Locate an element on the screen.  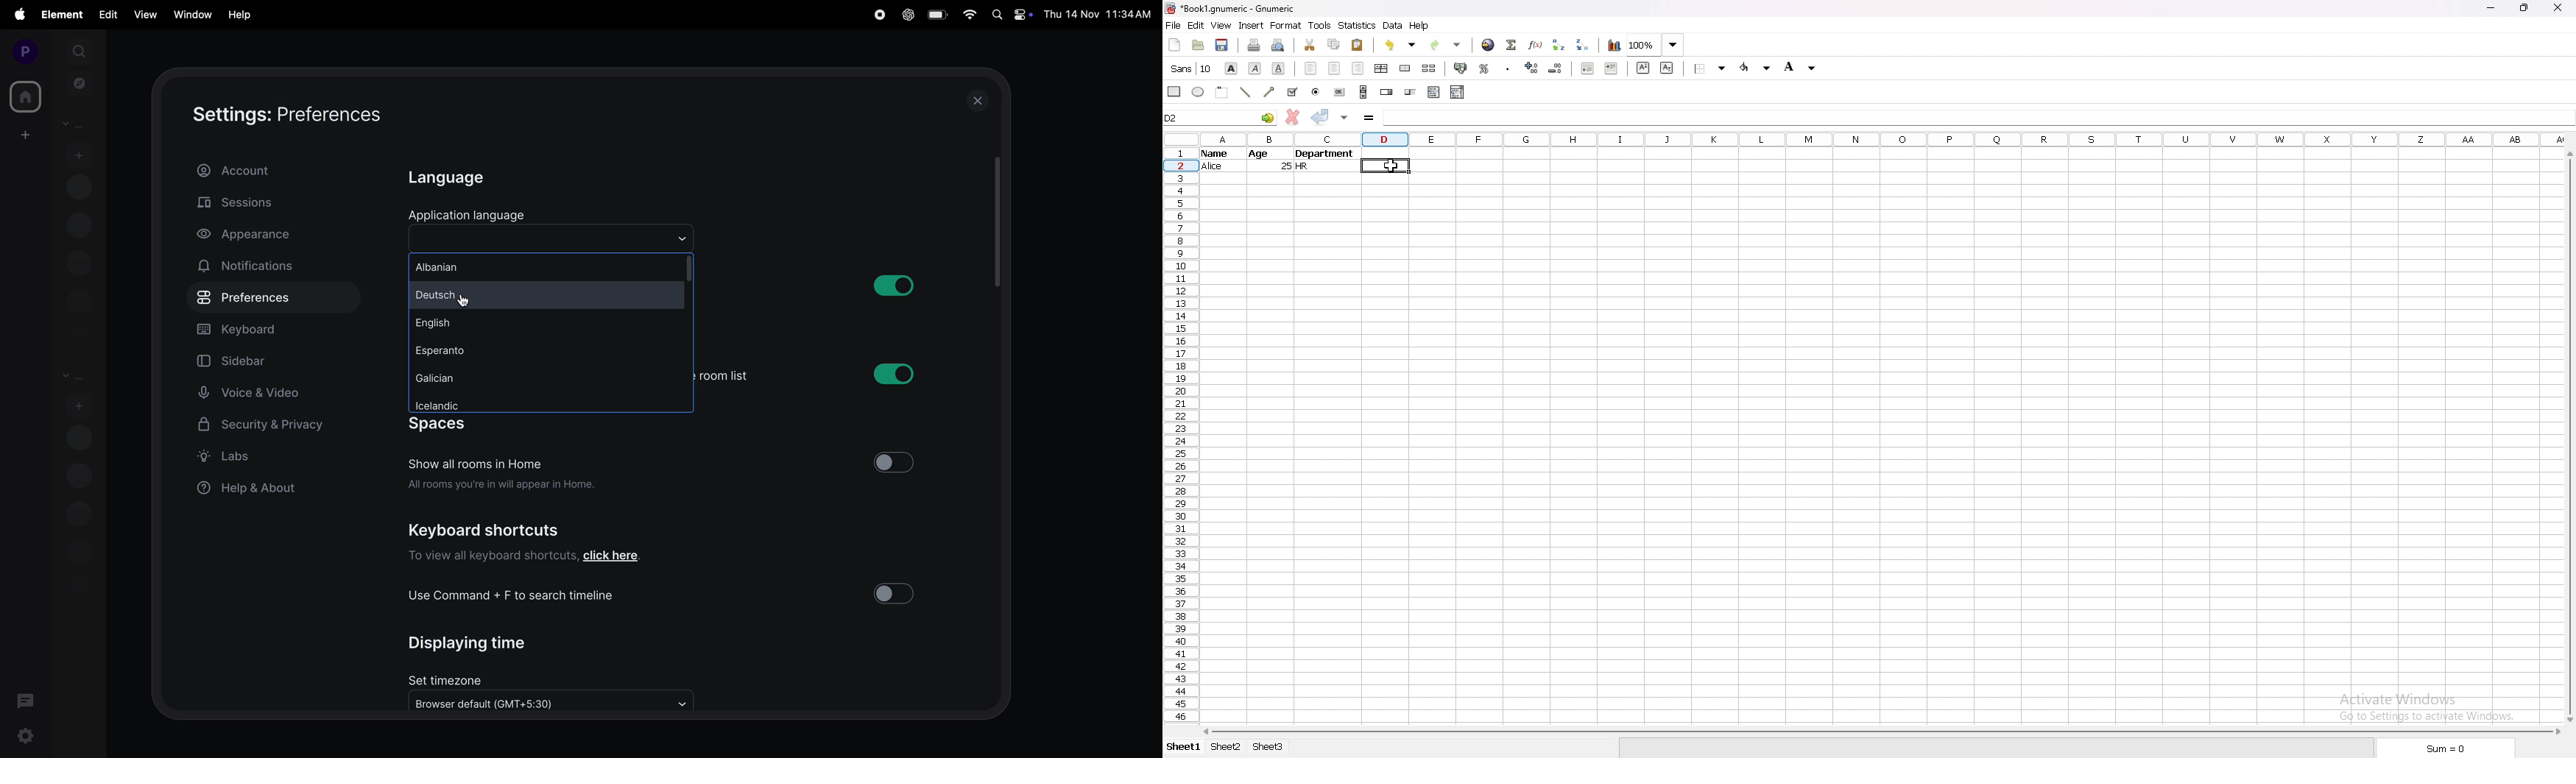
Show all rooms in Home
All rooms you're in will appear in Home. is located at coordinates (497, 474).